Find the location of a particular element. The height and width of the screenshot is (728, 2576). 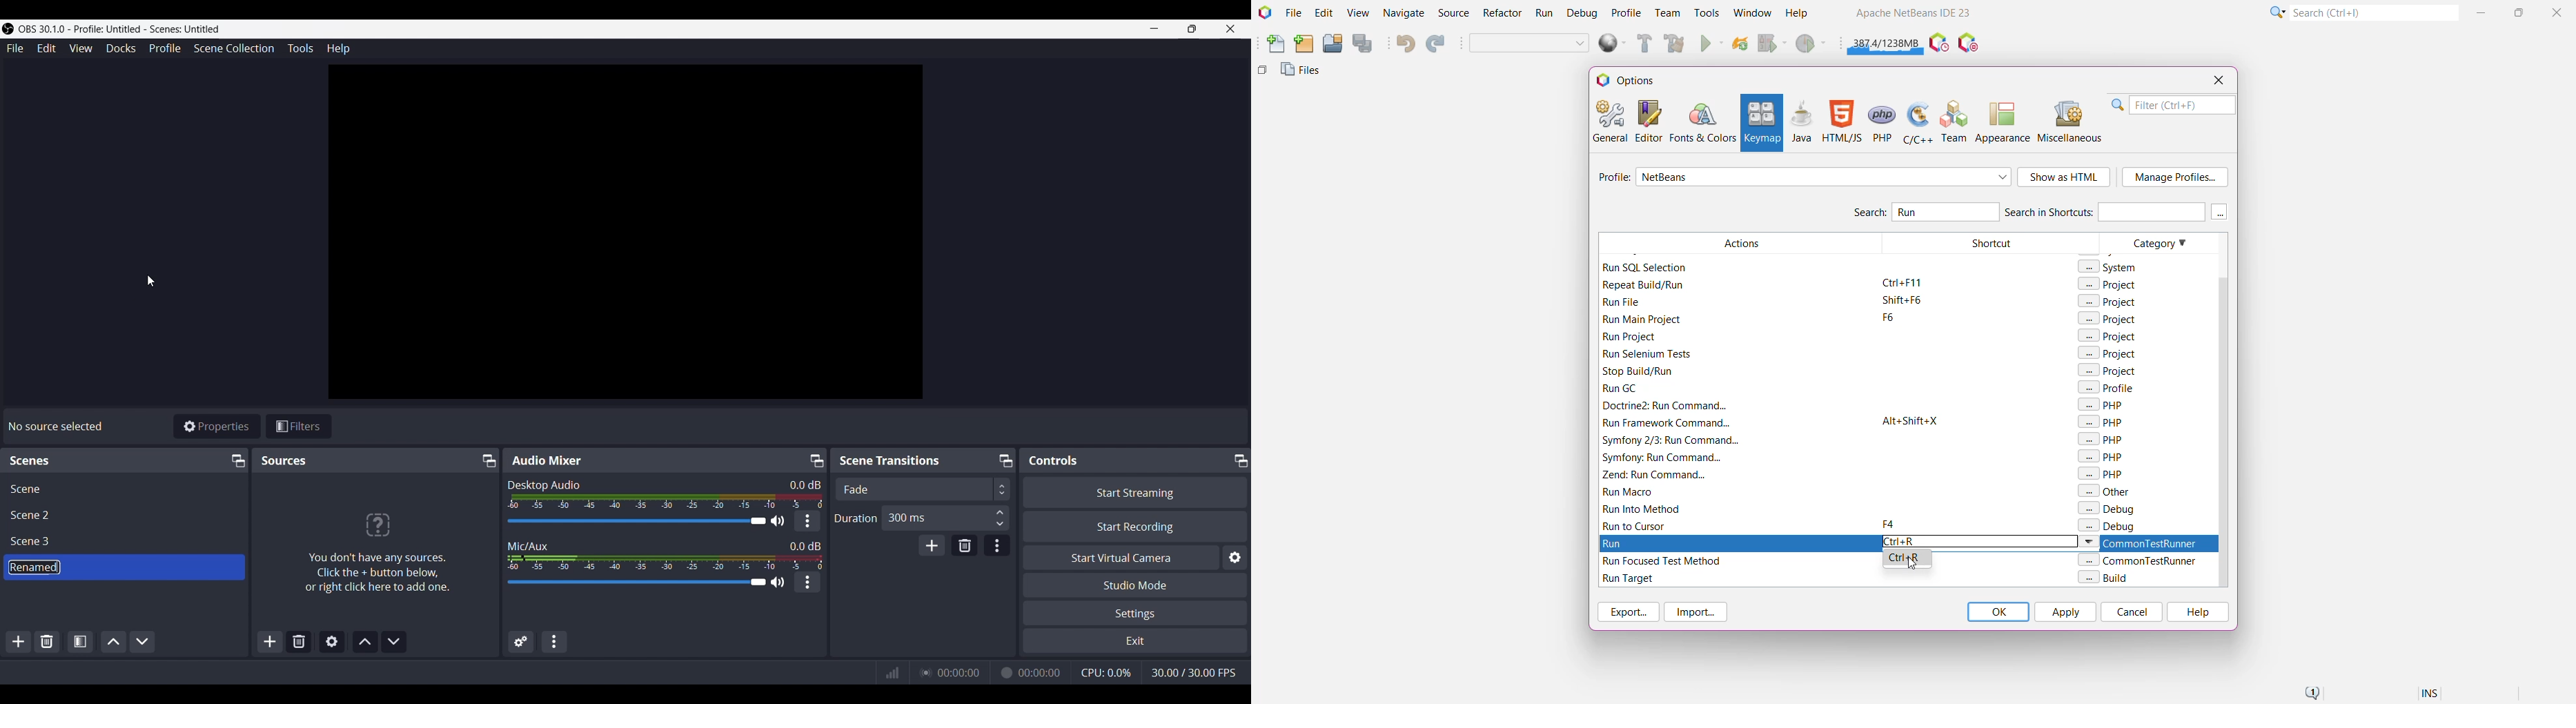

Start Recording is located at coordinates (1136, 526).